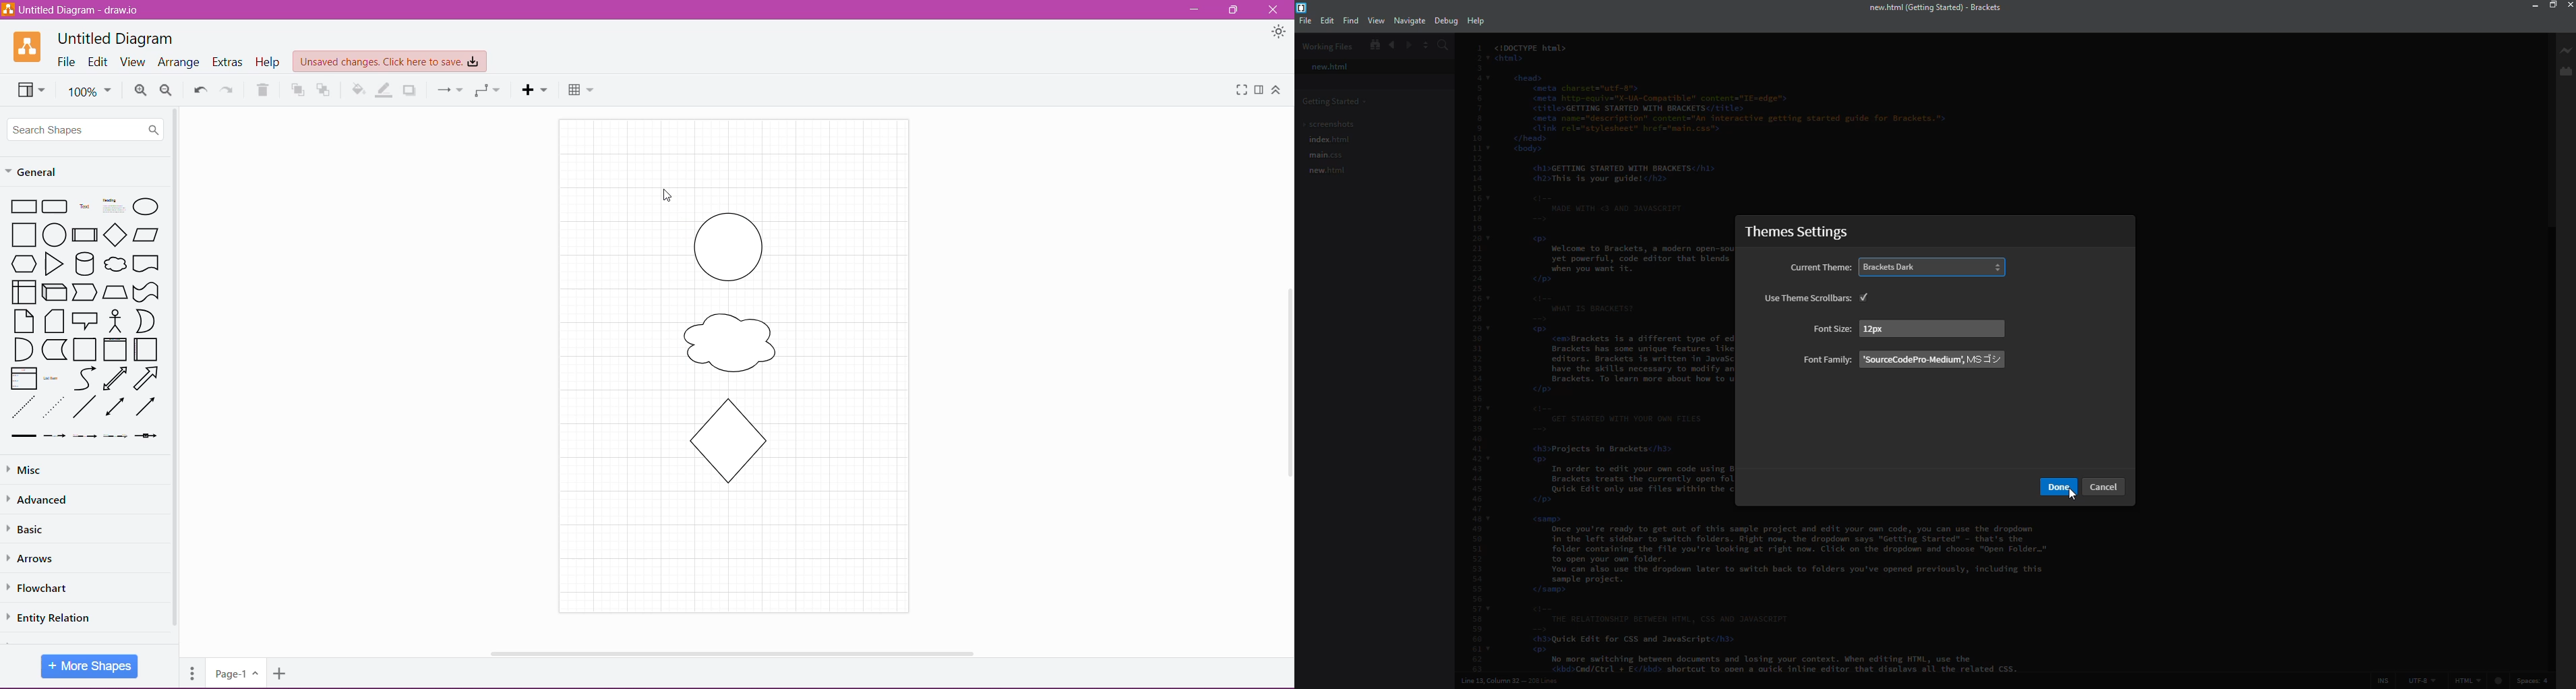 This screenshot has width=2576, height=700. What do you see at coordinates (1325, 156) in the screenshot?
I see `main` at bounding box center [1325, 156].